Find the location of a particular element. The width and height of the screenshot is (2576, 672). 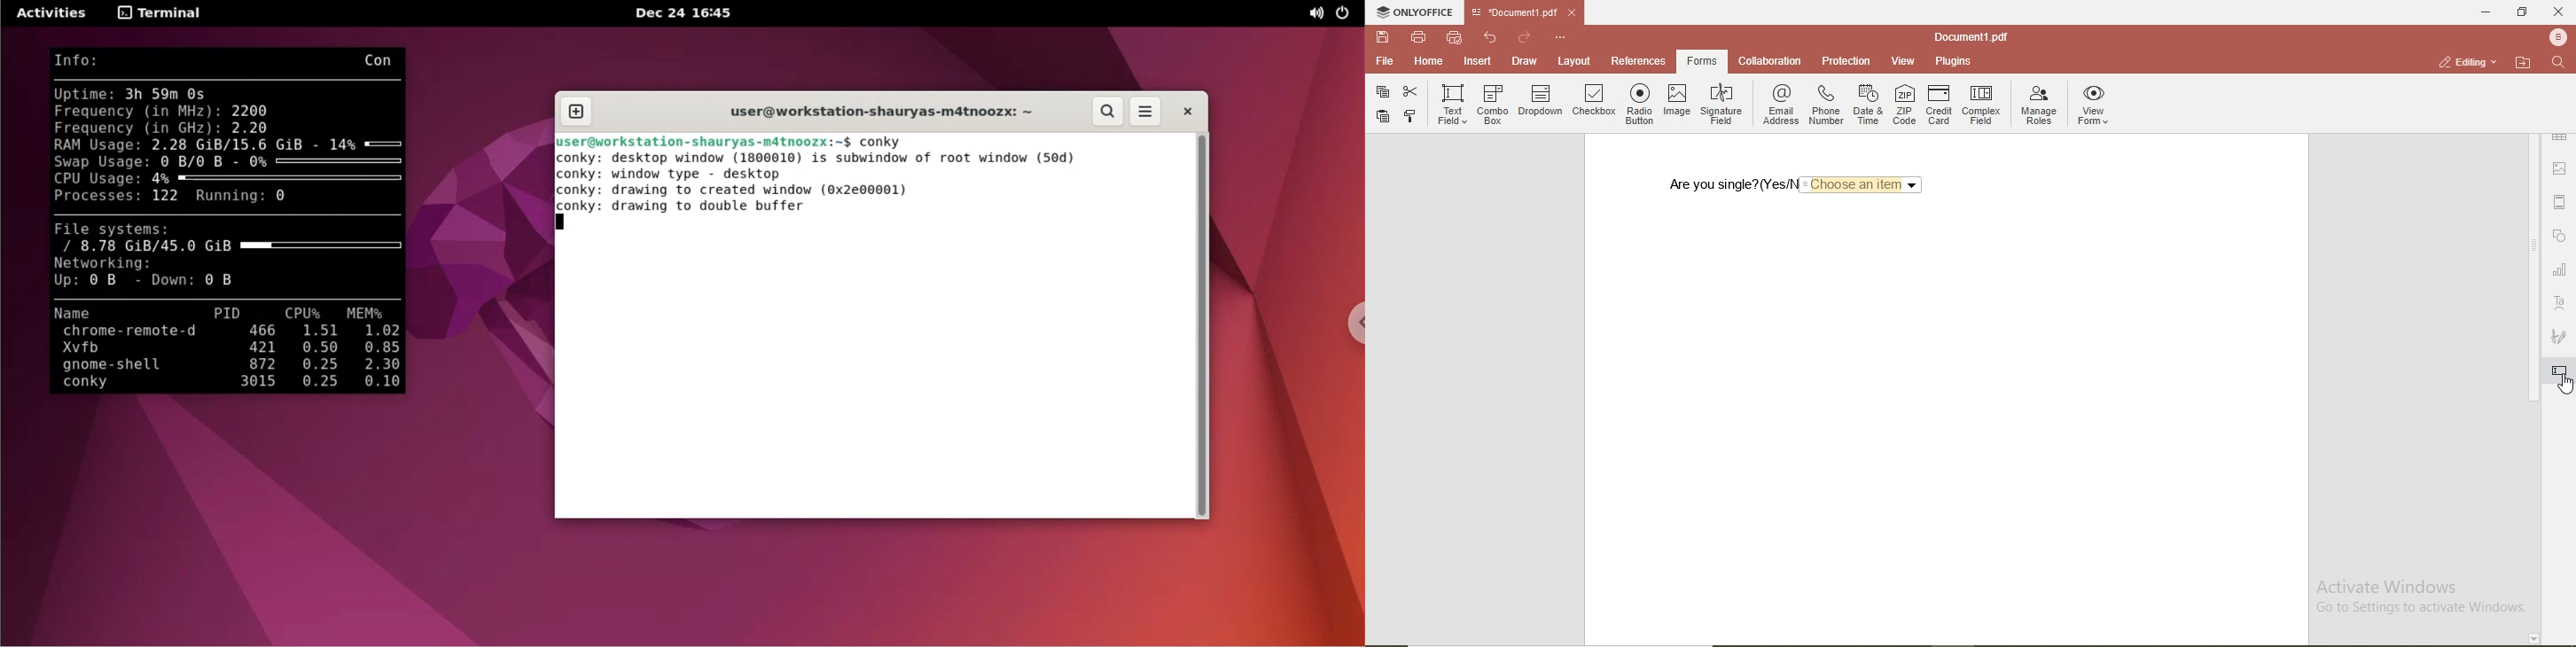

shape is located at coordinates (2563, 238).